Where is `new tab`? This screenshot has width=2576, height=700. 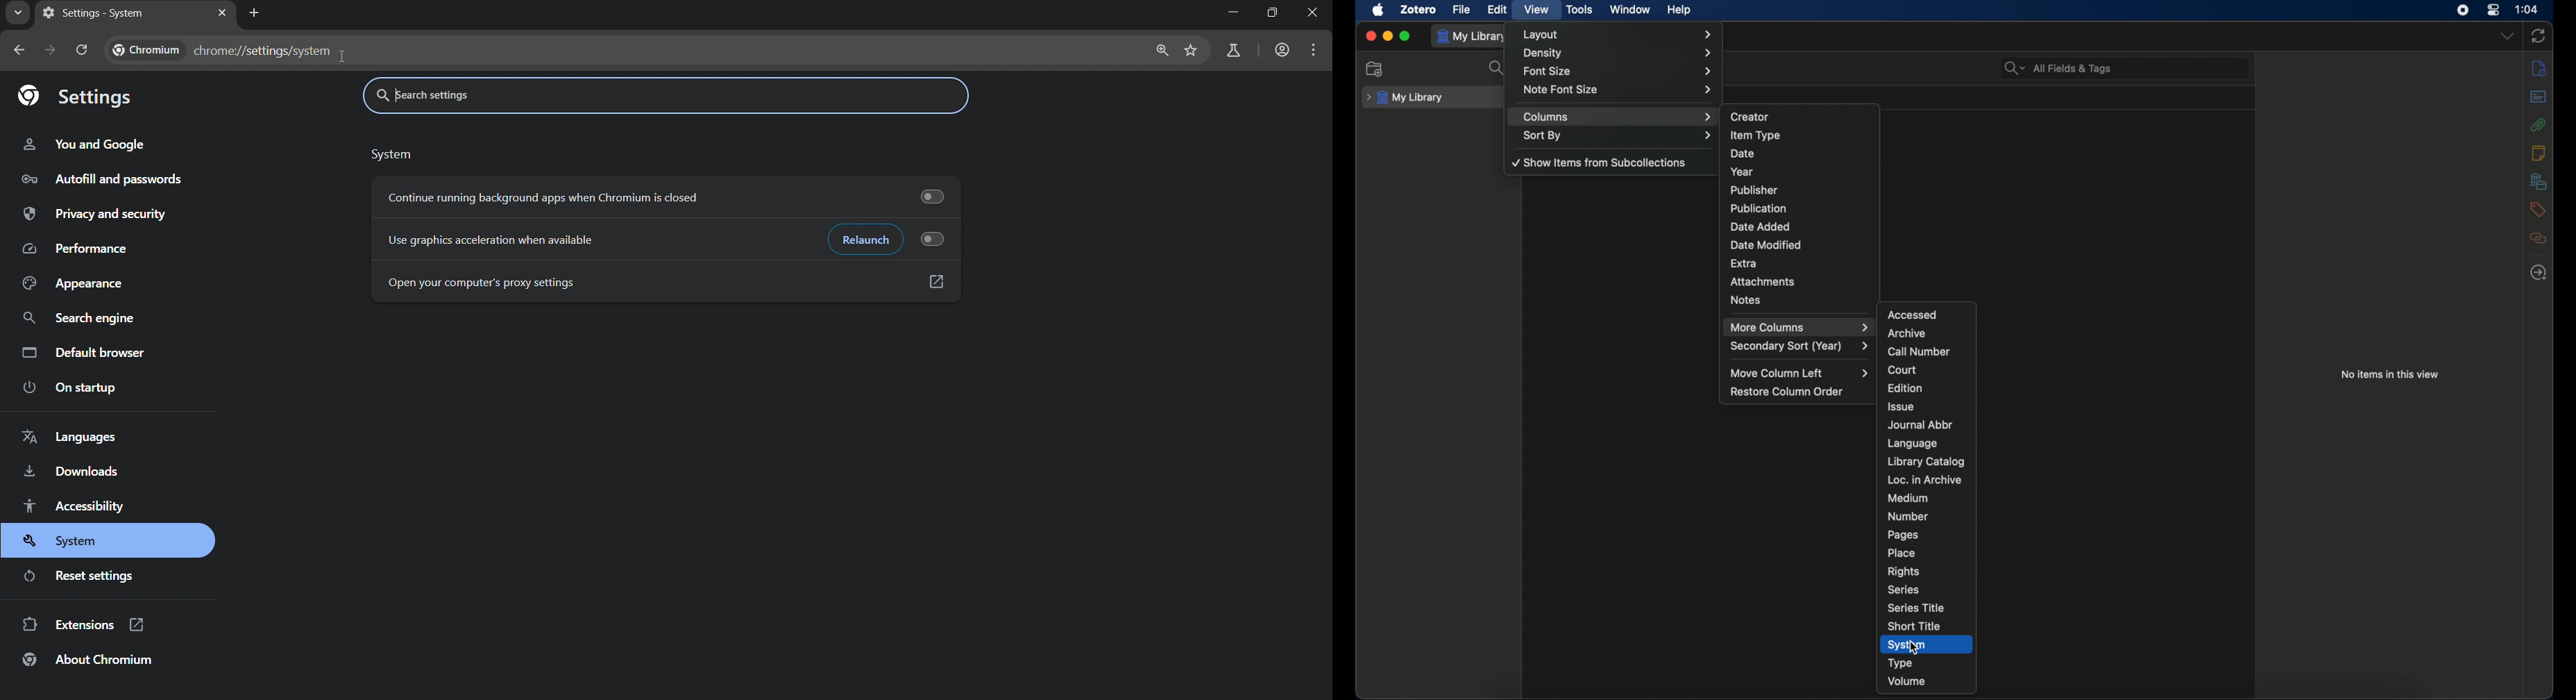 new tab is located at coordinates (255, 13).